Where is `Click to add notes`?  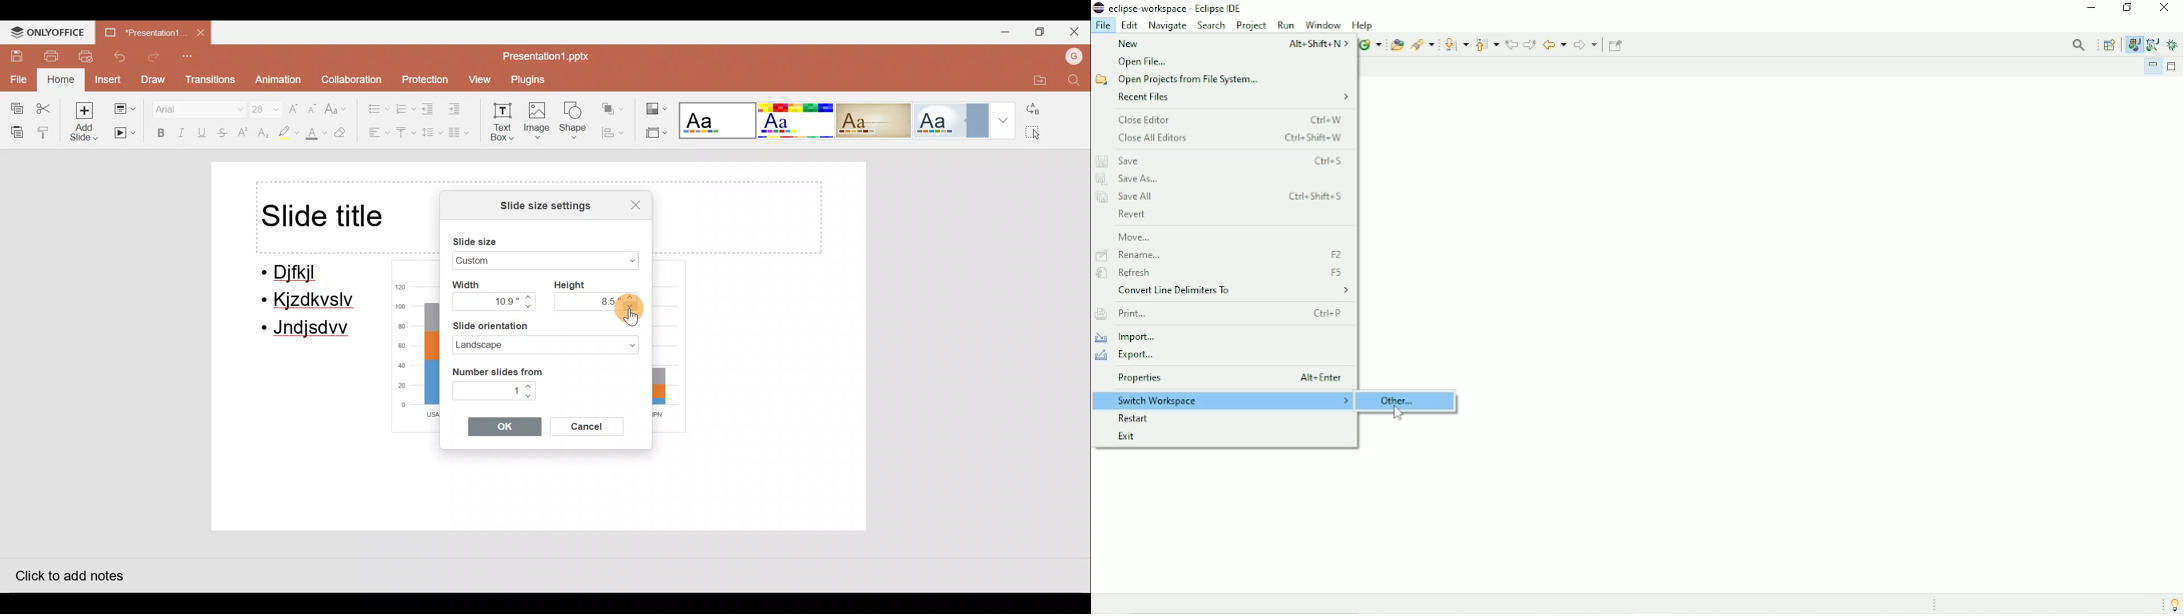
Click to add notes is located at coordinates (68, 572).